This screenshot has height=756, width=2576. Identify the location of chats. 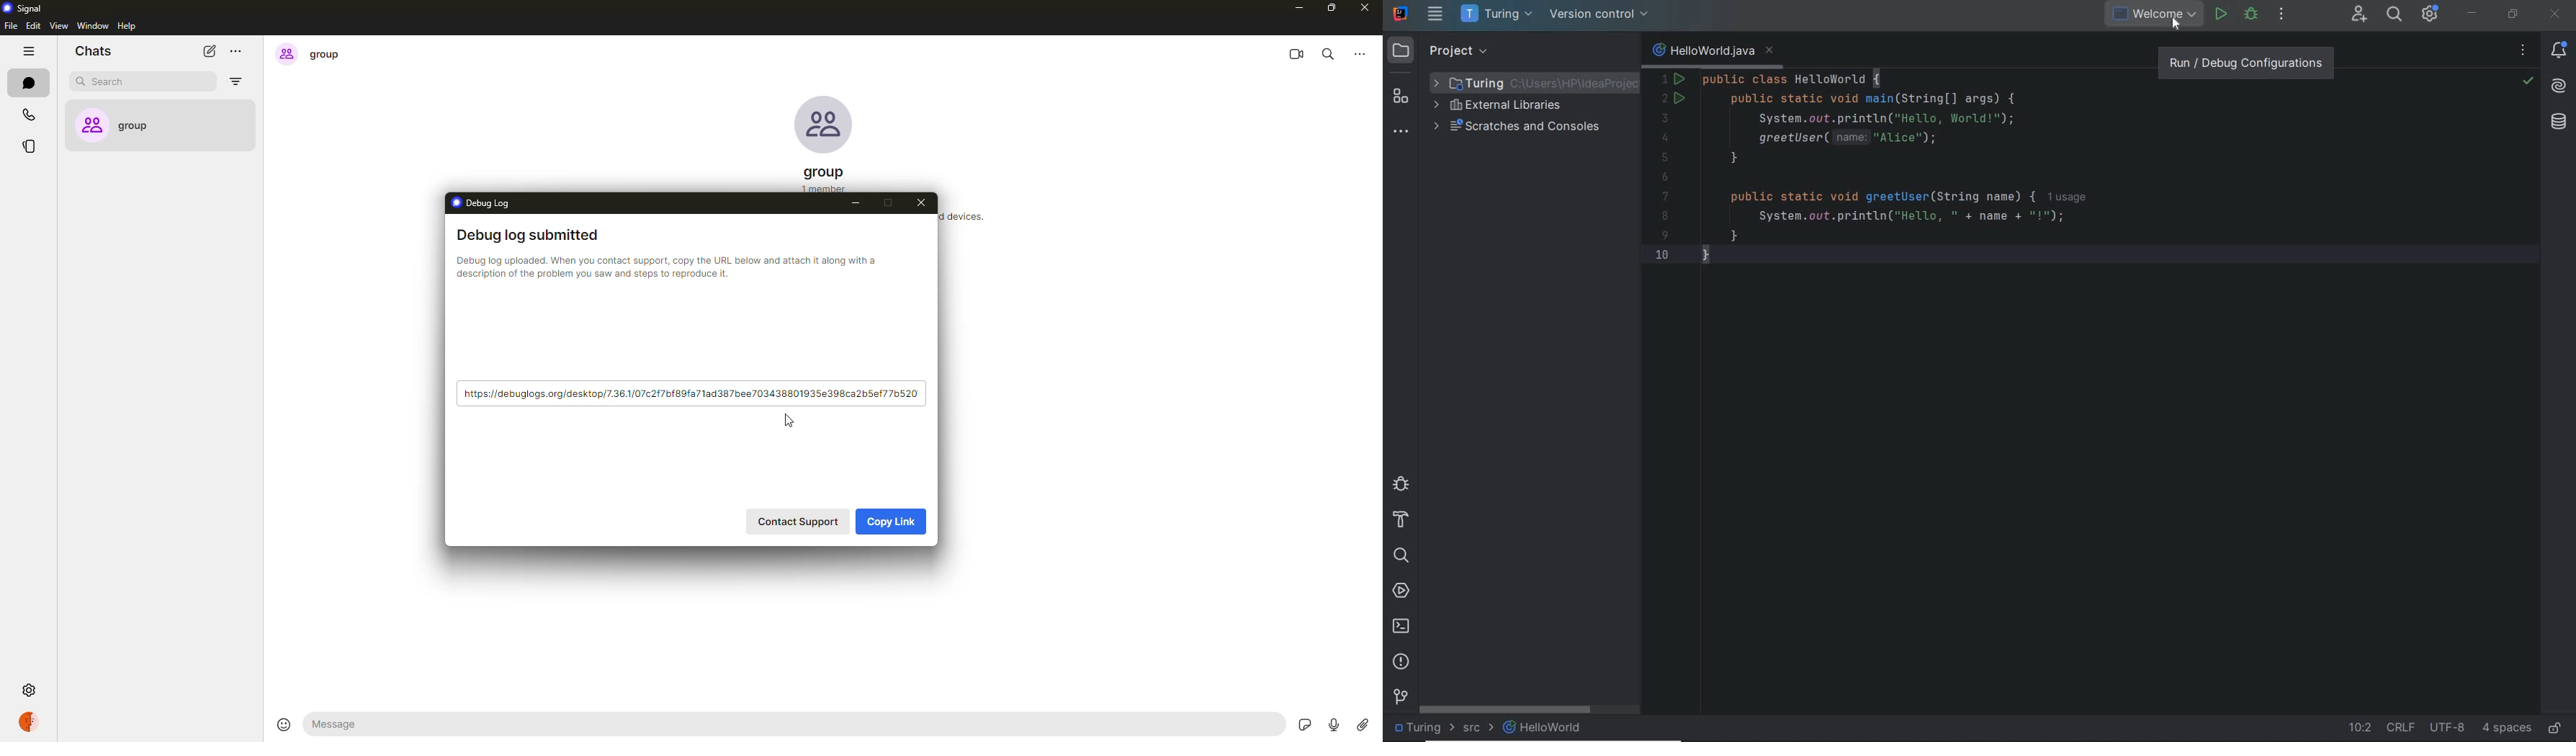
(98, 51).